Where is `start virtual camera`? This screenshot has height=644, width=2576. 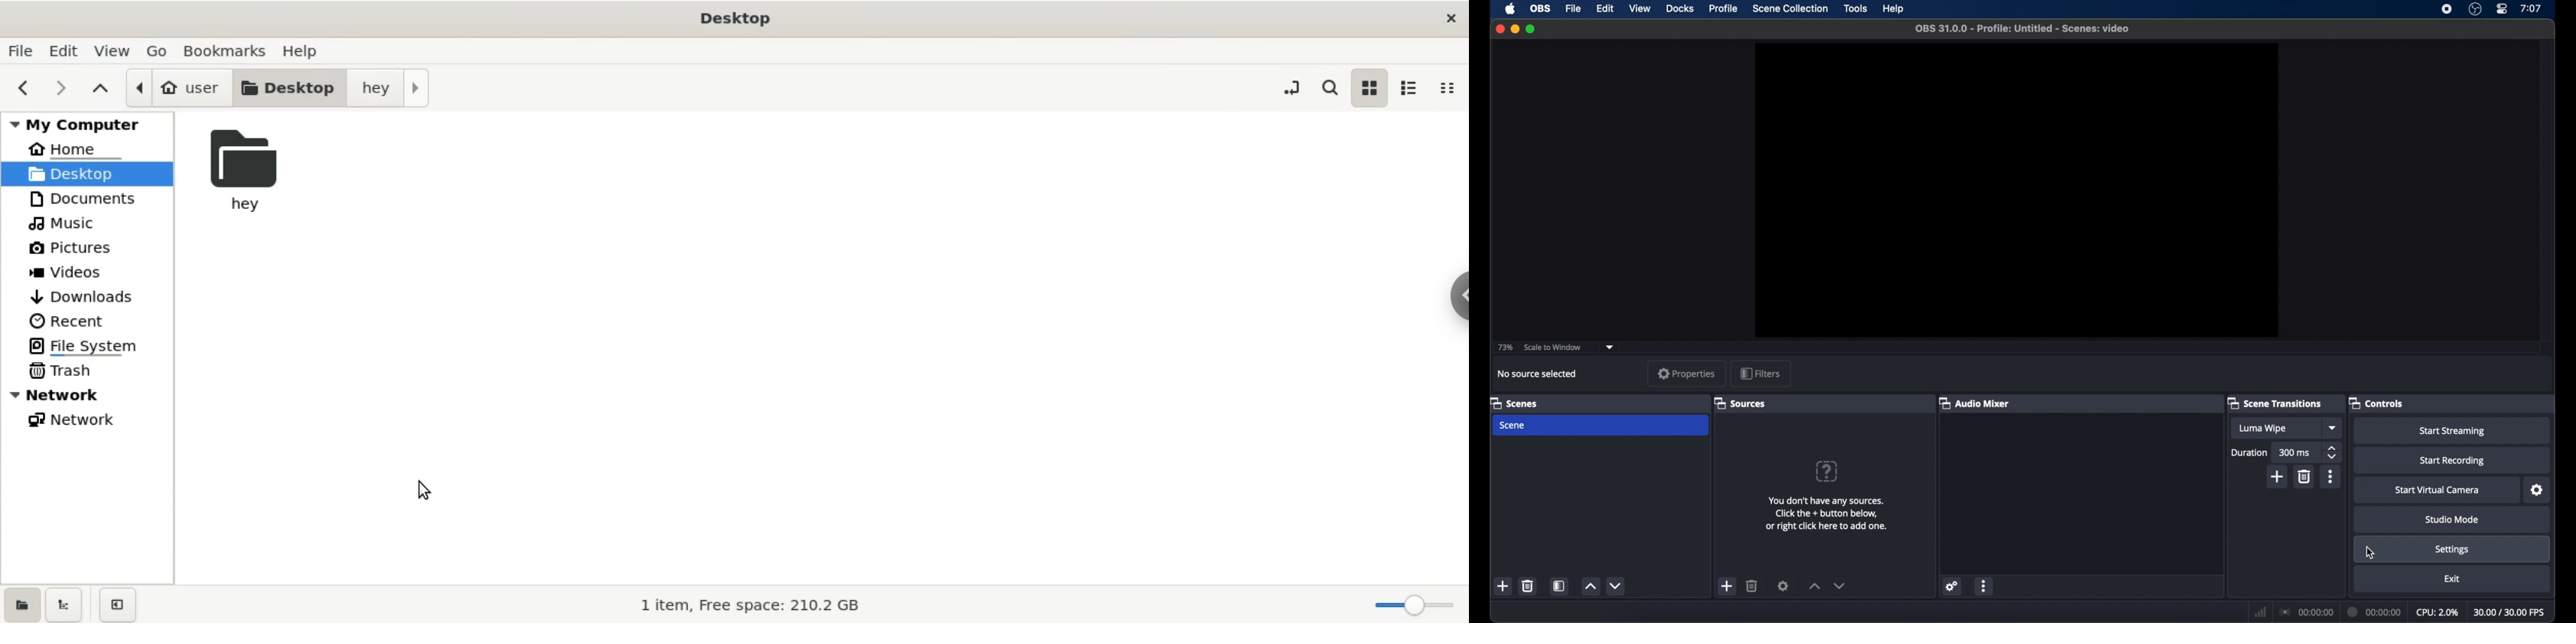
start virtual camera is located at coordinates (2437, 490).